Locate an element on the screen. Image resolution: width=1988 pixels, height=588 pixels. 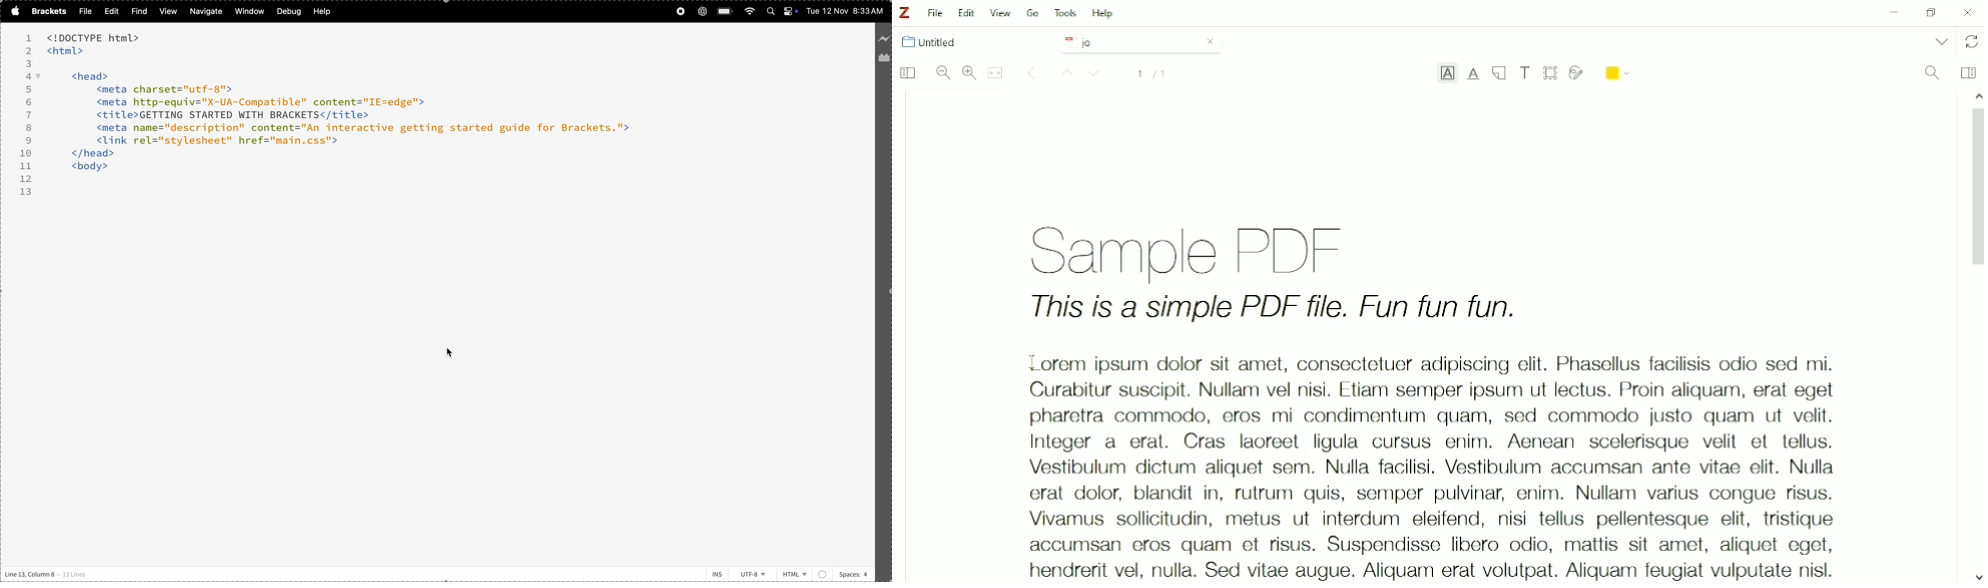
Note Annotation is located at coordinates (1499, 74).